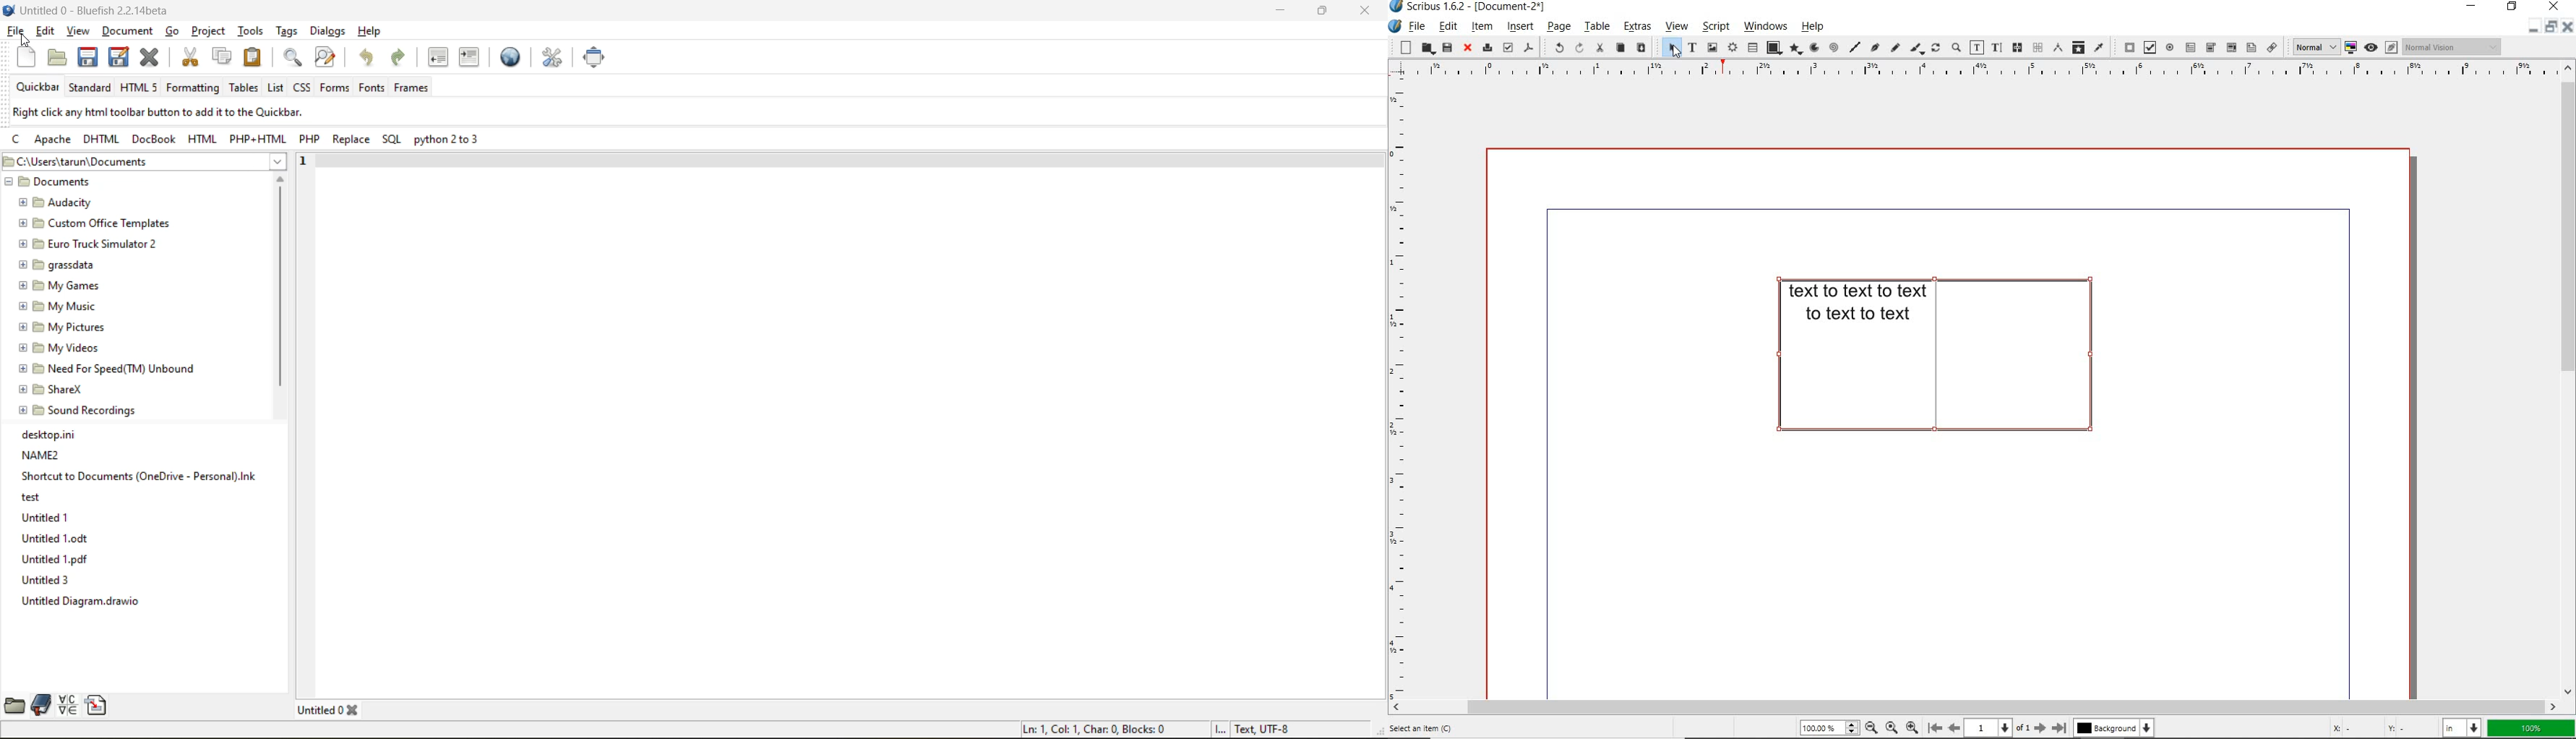 The height and width of the screenshot is (756, 2576). Describe the element at coordinates (173, 31) in the screenshot. I see `go` at that location.